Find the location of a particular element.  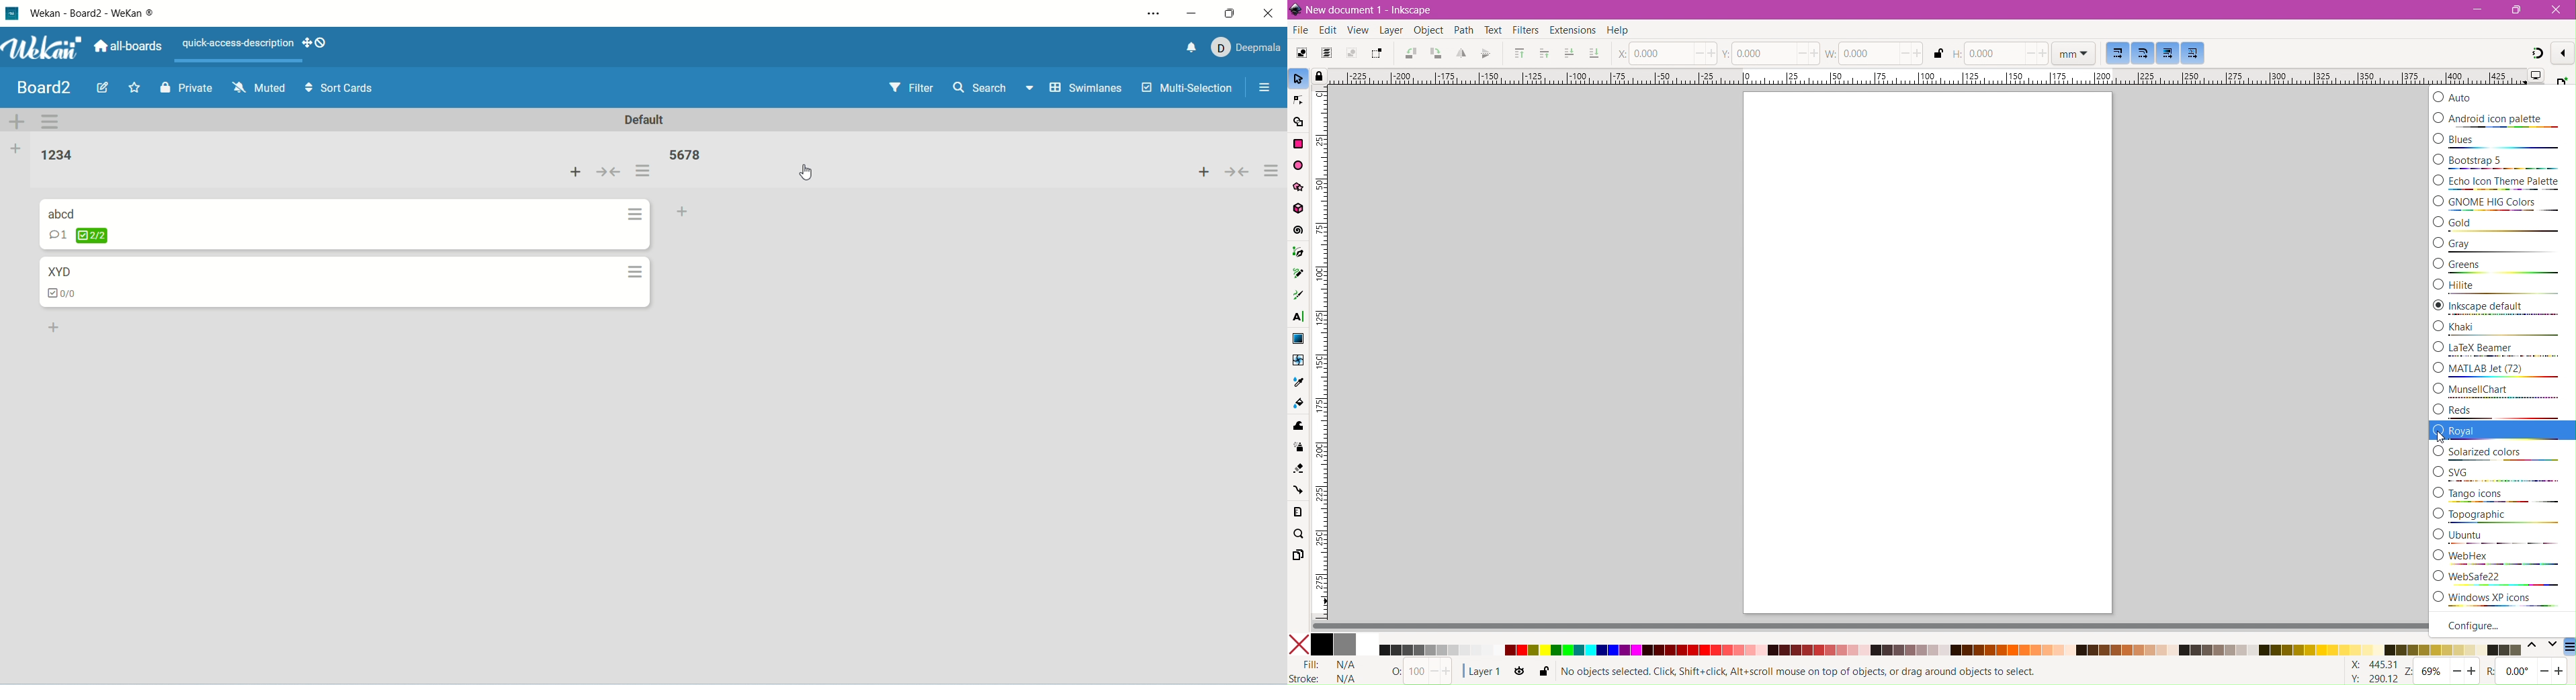

Set Height of the document is located at coordinates (1997, 54).